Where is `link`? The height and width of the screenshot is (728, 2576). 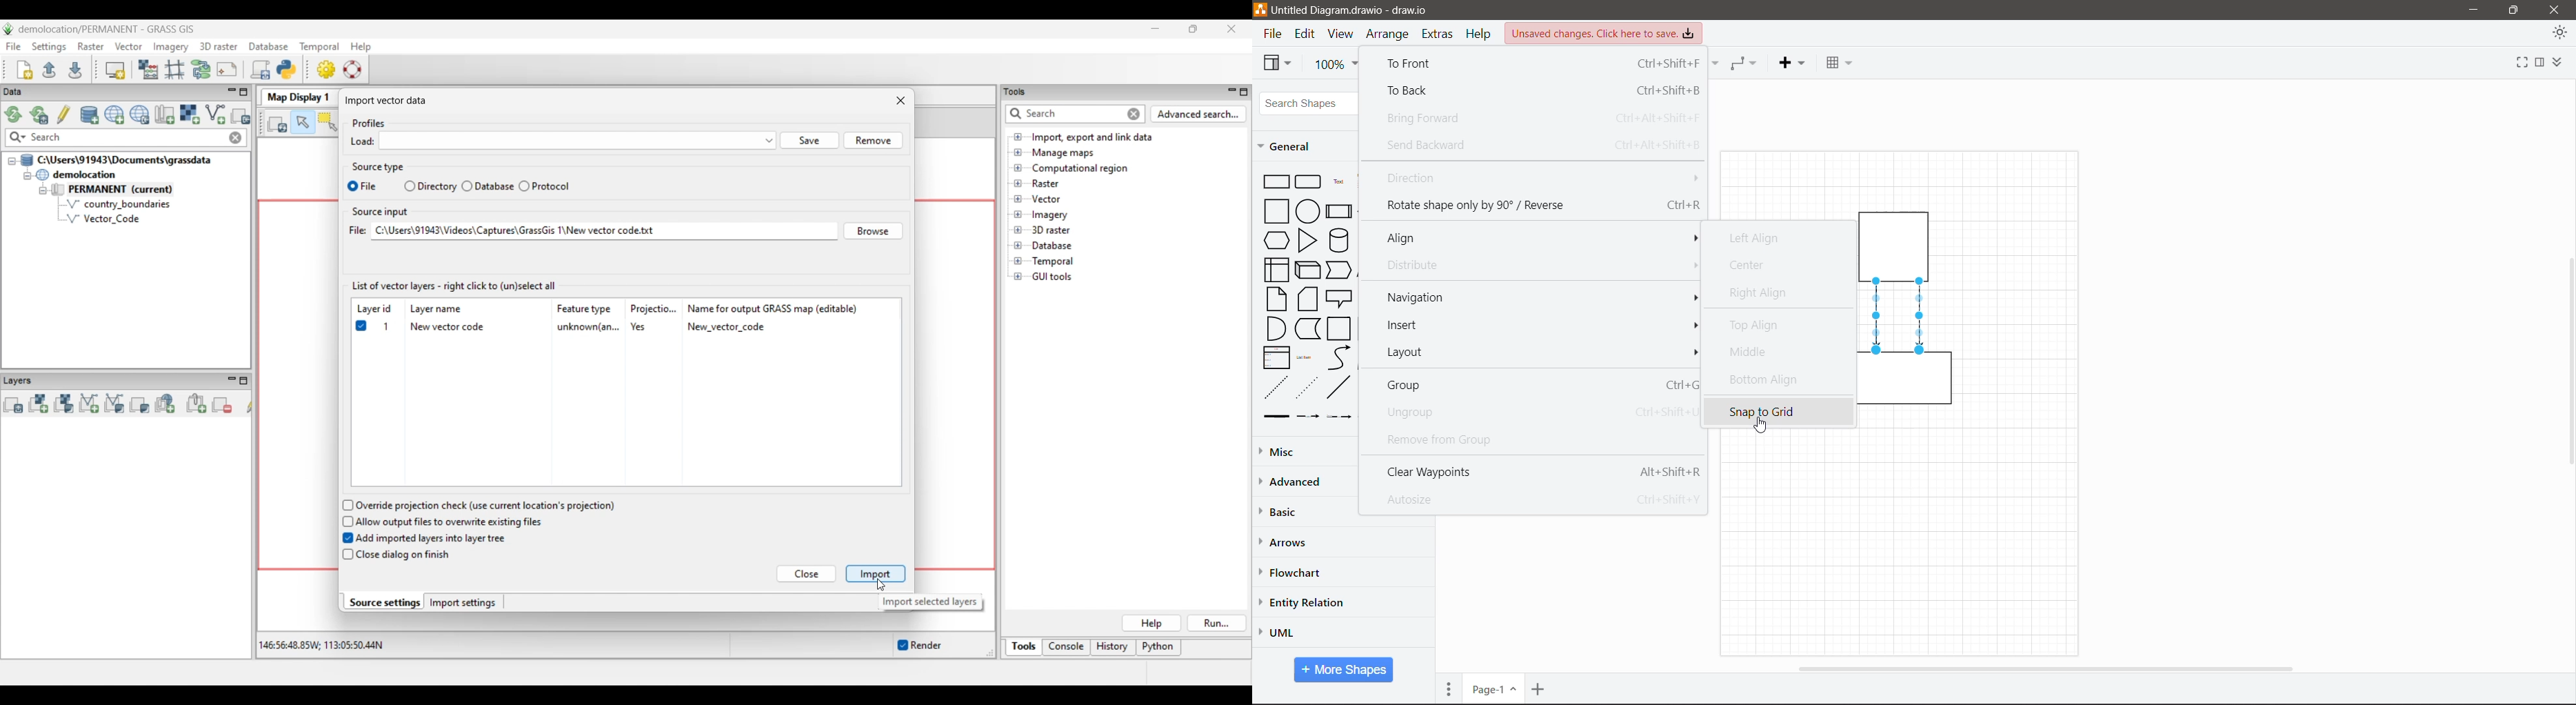
link is located at coordinates (1274, 417).